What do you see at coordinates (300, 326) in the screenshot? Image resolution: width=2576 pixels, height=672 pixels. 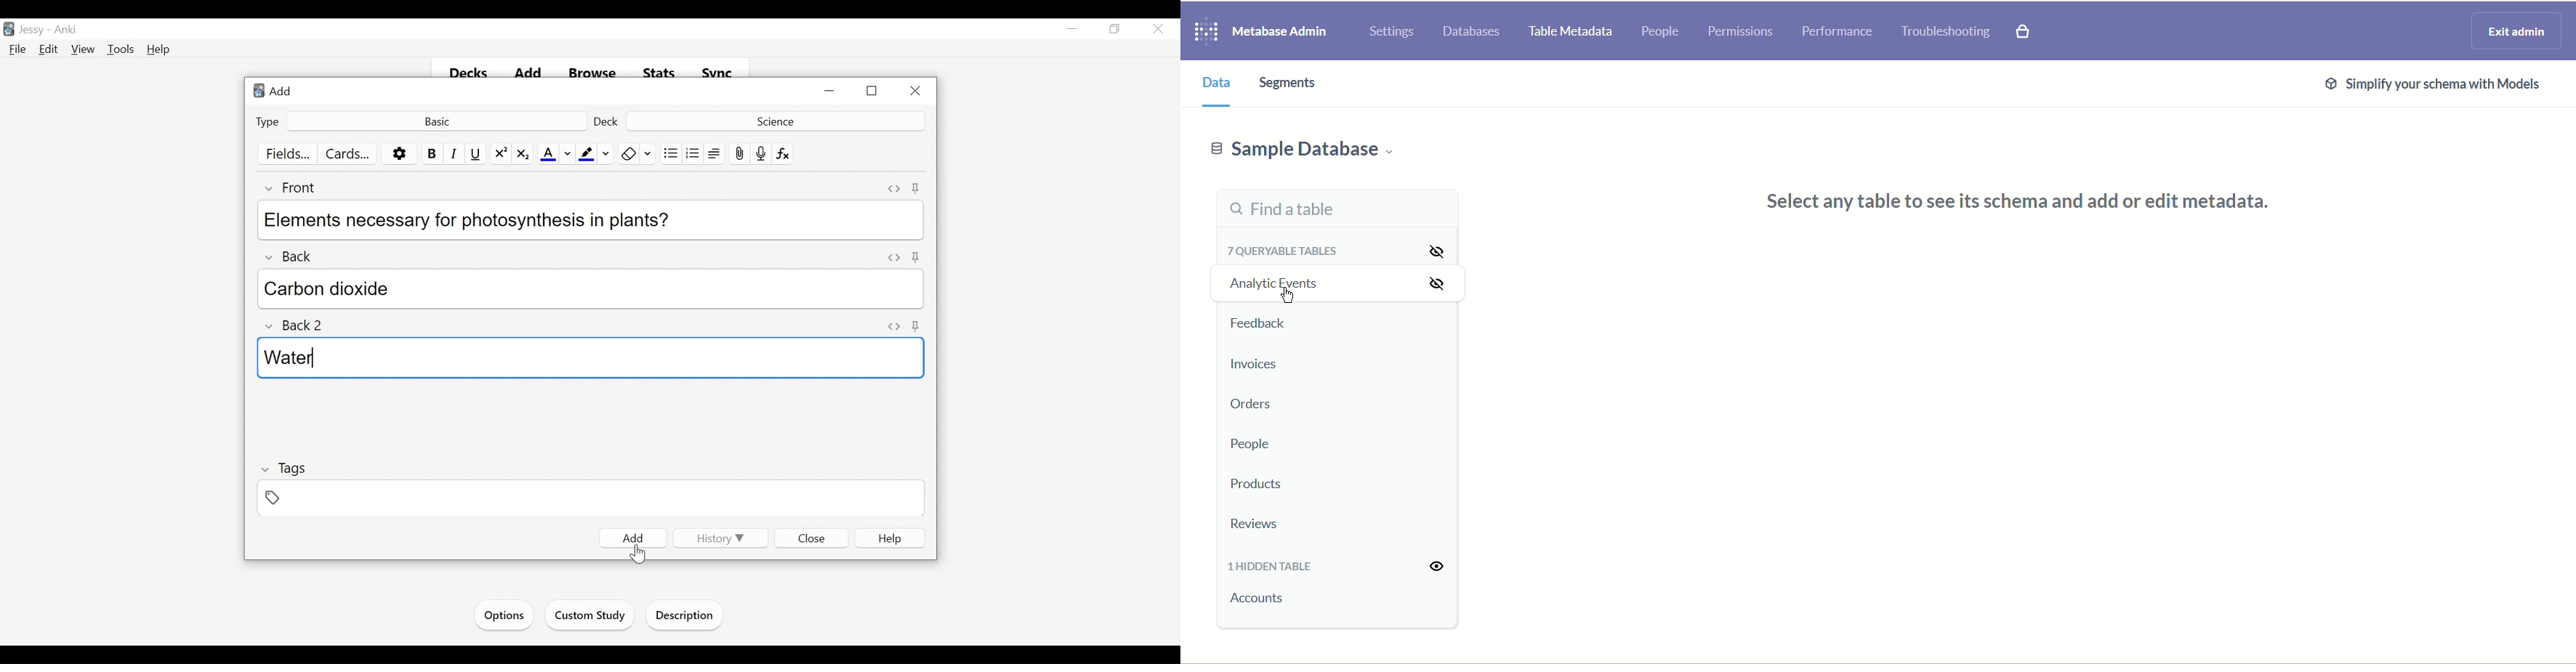 I see `Back 2` at bounding box center [300, 326].